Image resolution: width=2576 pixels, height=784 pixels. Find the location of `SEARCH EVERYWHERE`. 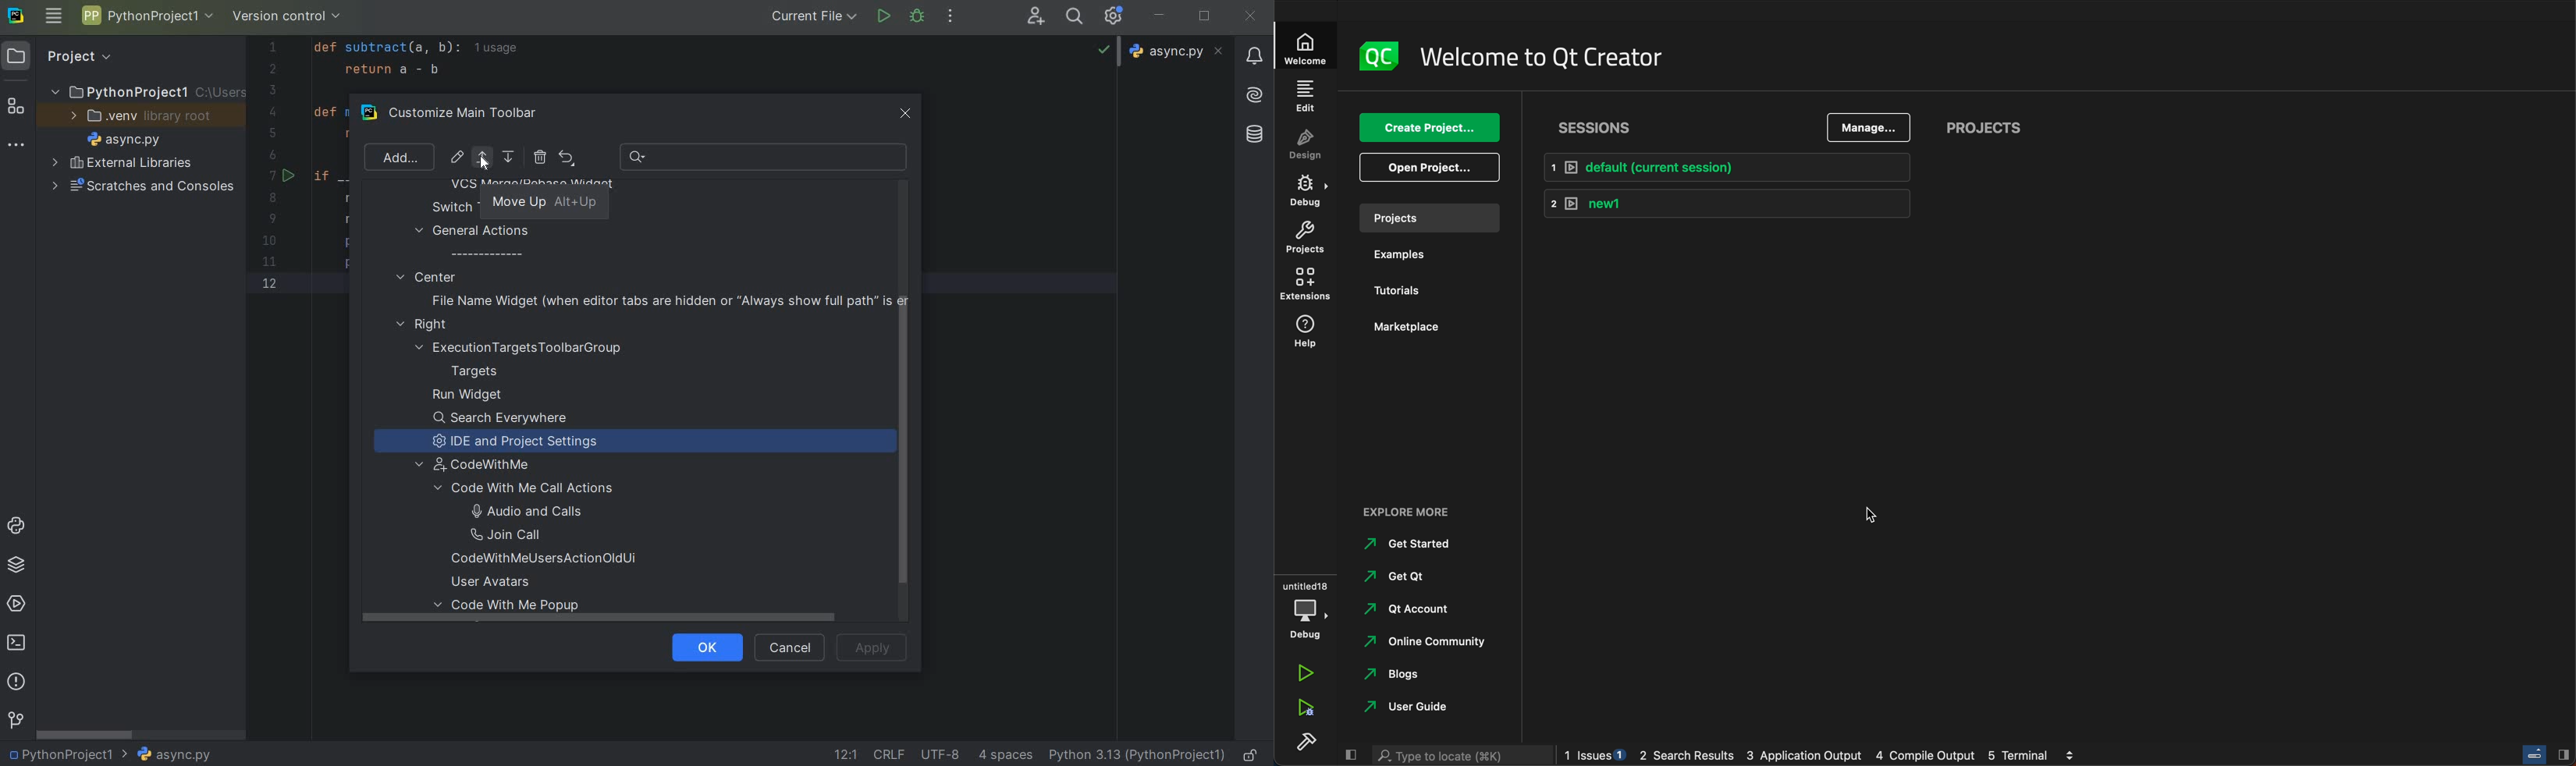

SEARCH EVERYWHERE is located at coordinates (1078, 16).